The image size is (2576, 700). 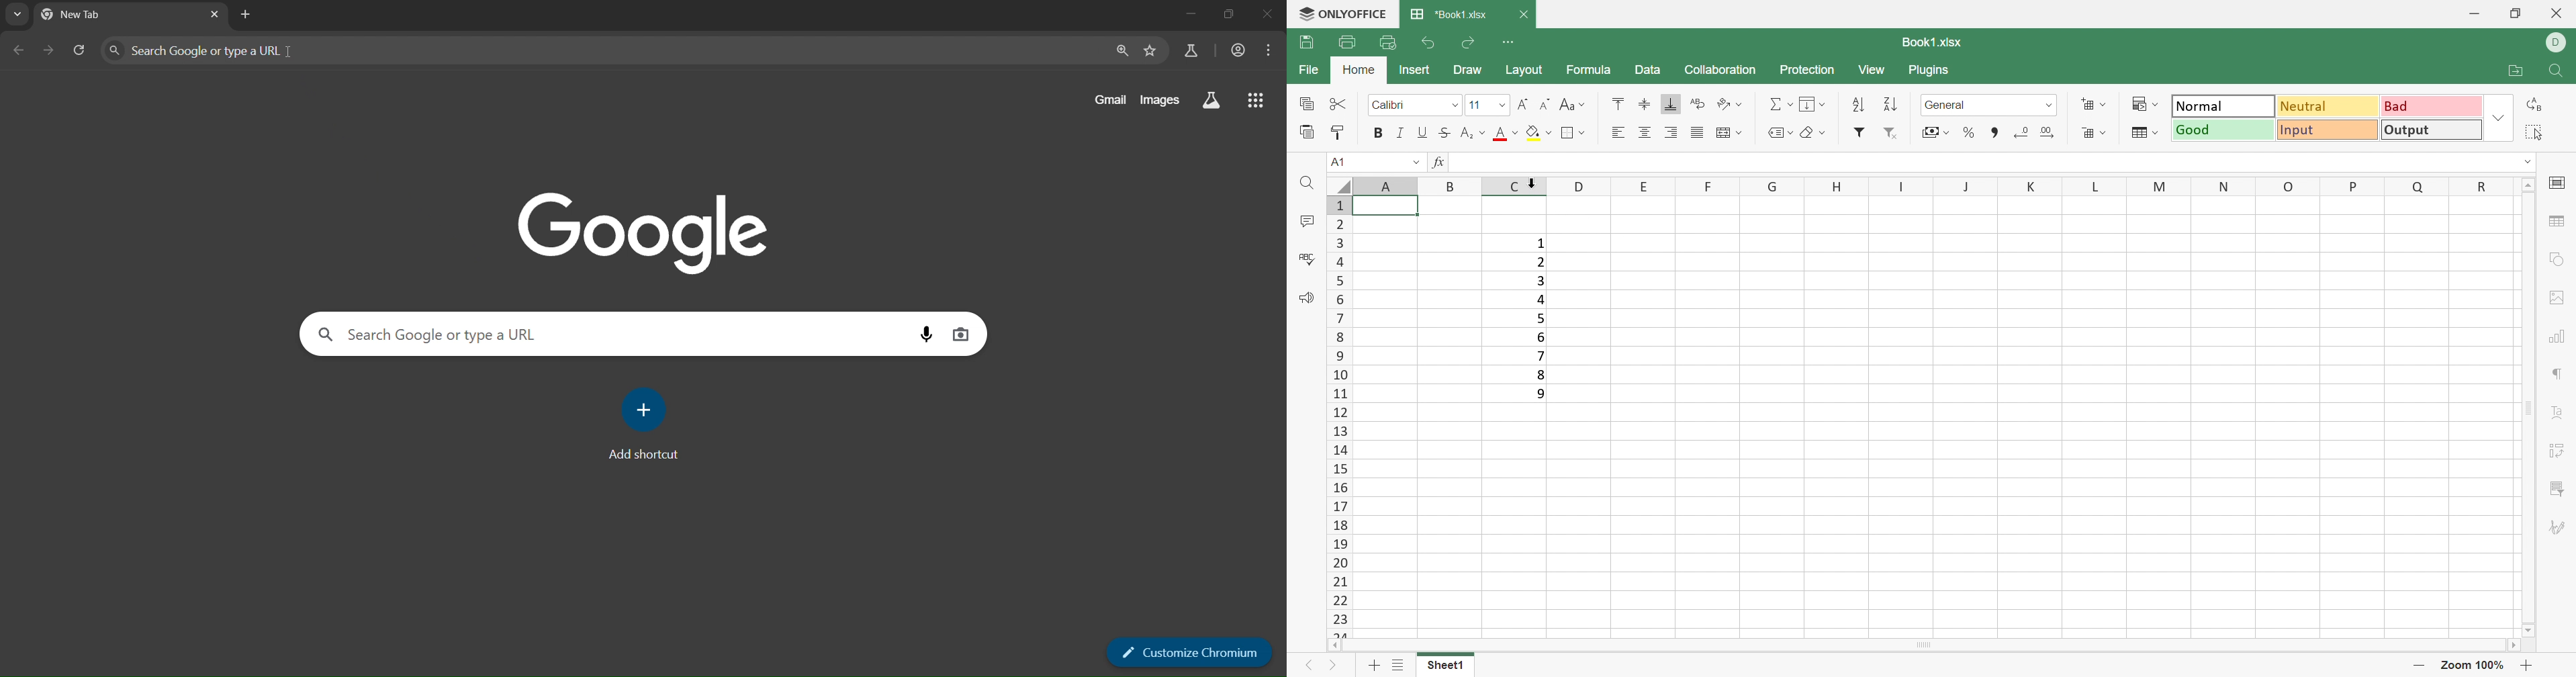 I want to click on Fill color, so click(x=1536, y=130).